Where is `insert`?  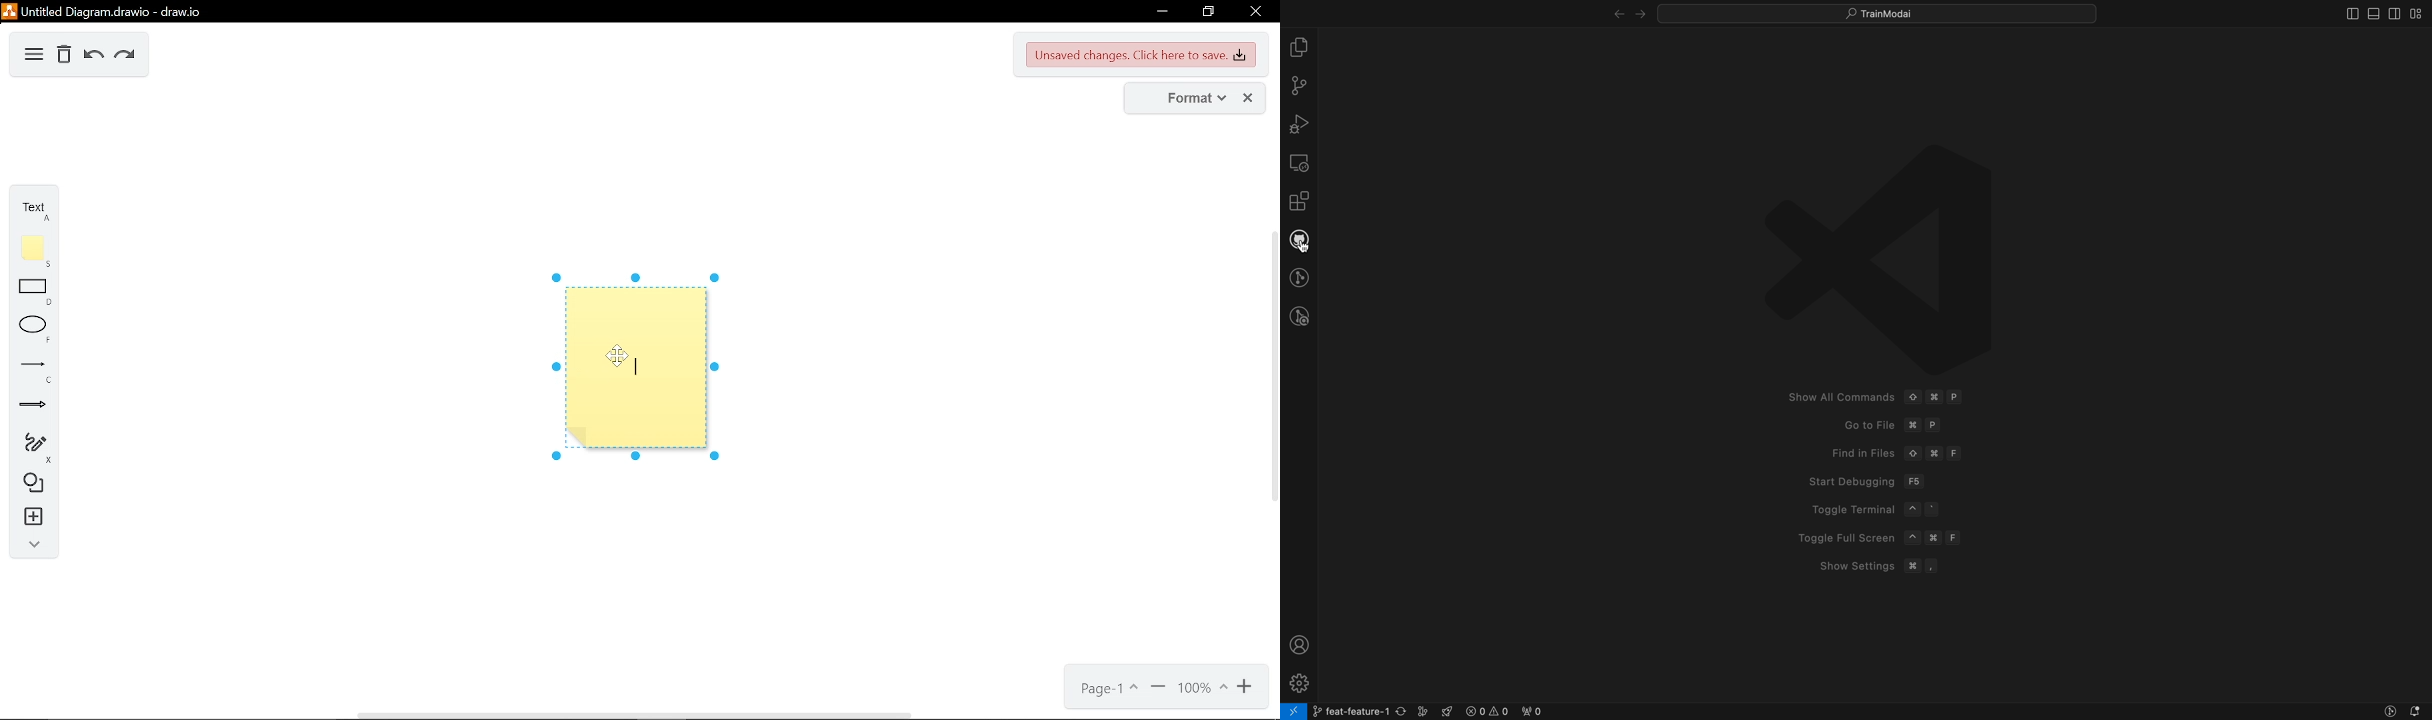 insert is located at coordinates (29, 517).